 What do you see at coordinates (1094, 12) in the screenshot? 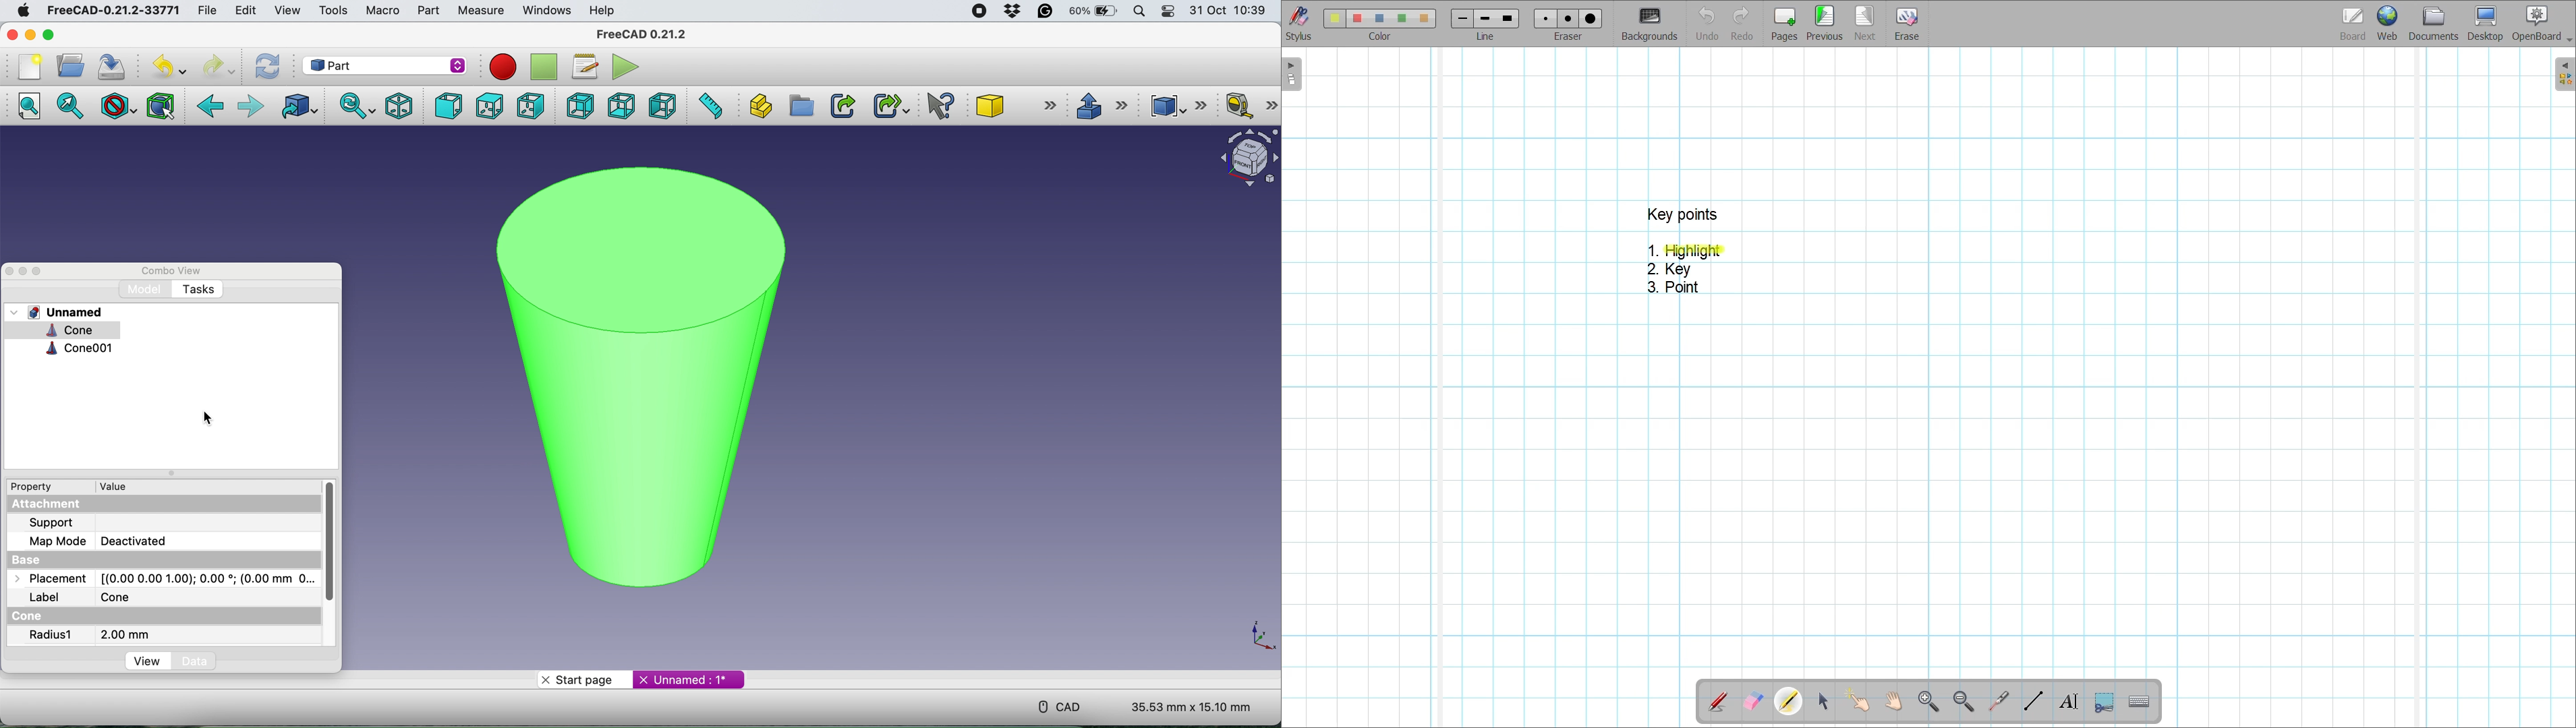
I see `60%` at bounding box center [1094, 12].